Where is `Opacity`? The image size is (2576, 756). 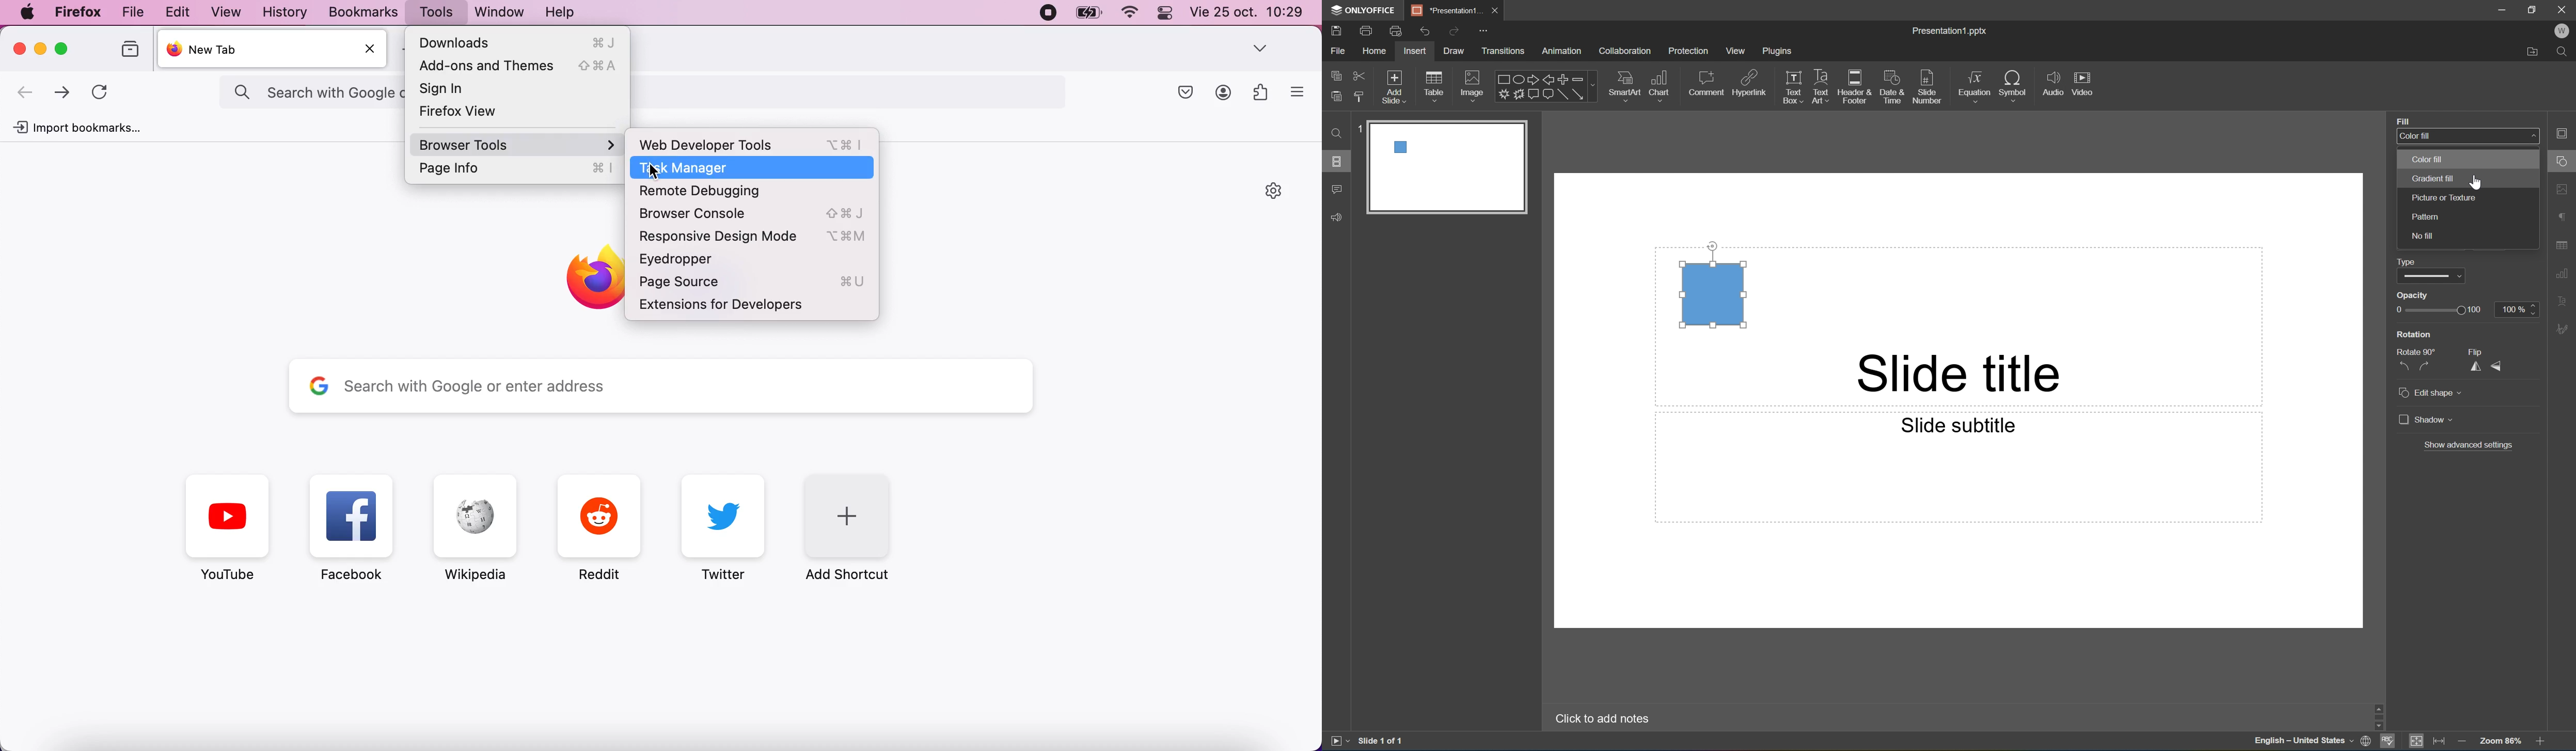
Opacity is located at coordinates (2412, 295).